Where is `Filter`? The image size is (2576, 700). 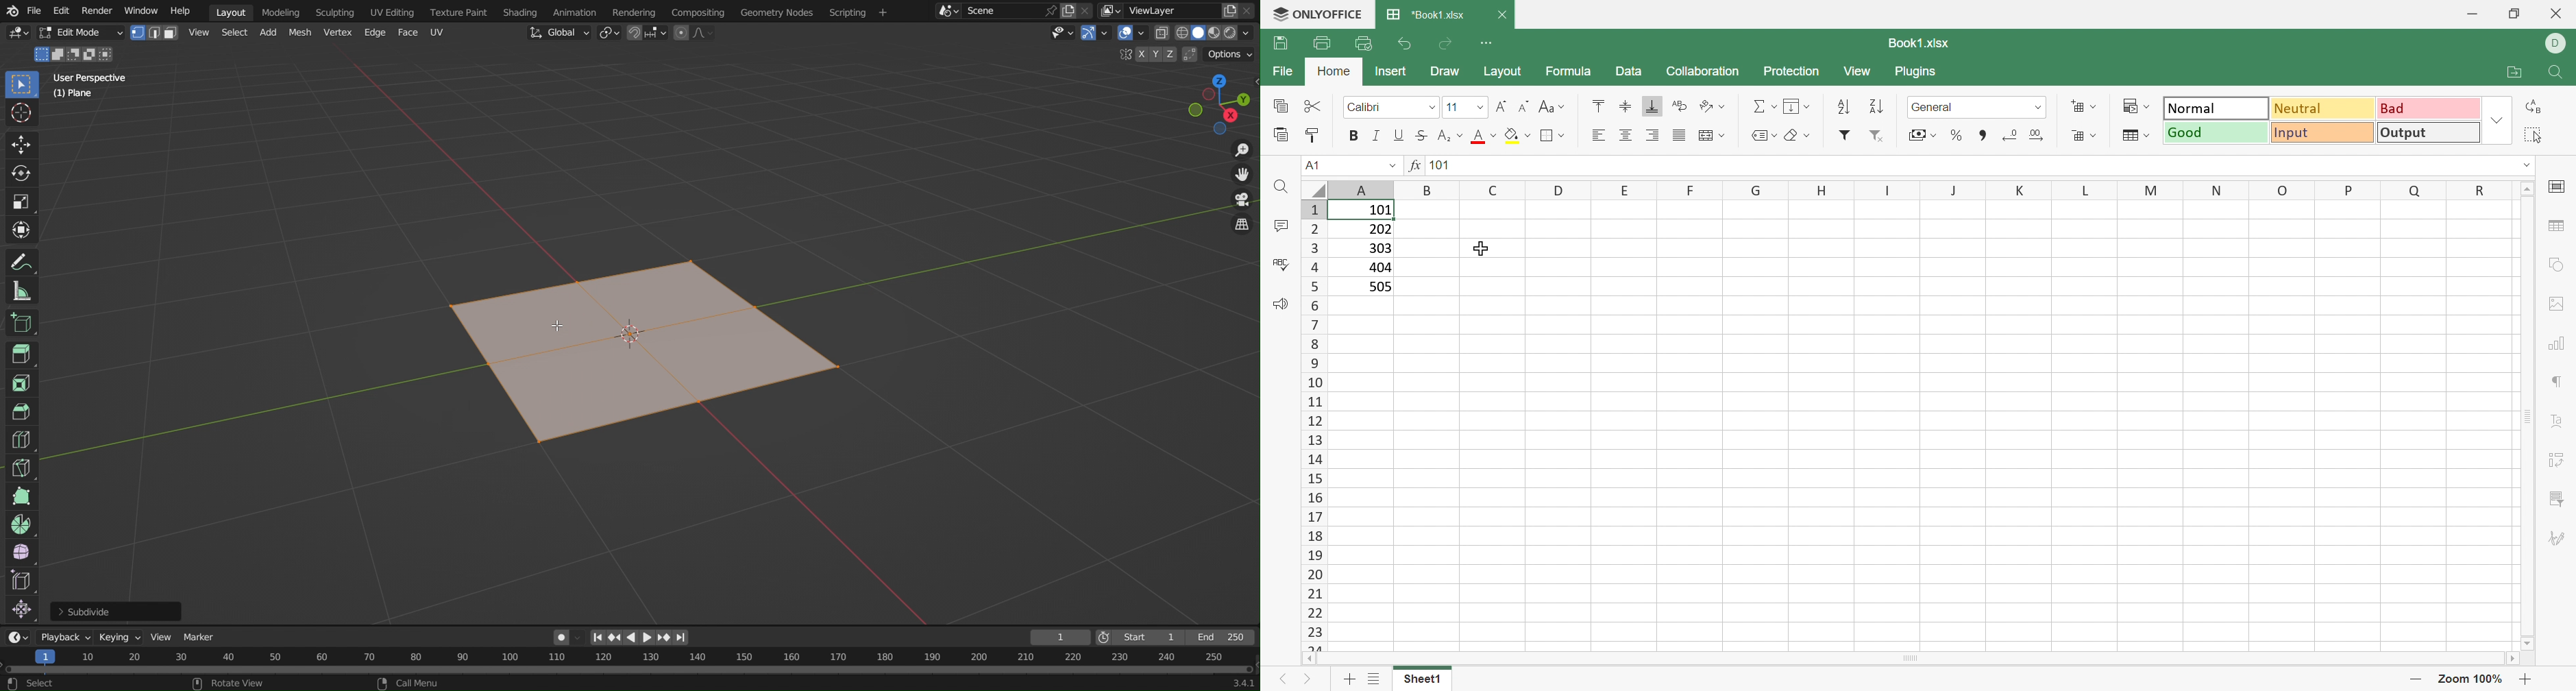 Filter is located at coordinates (1845, 137).